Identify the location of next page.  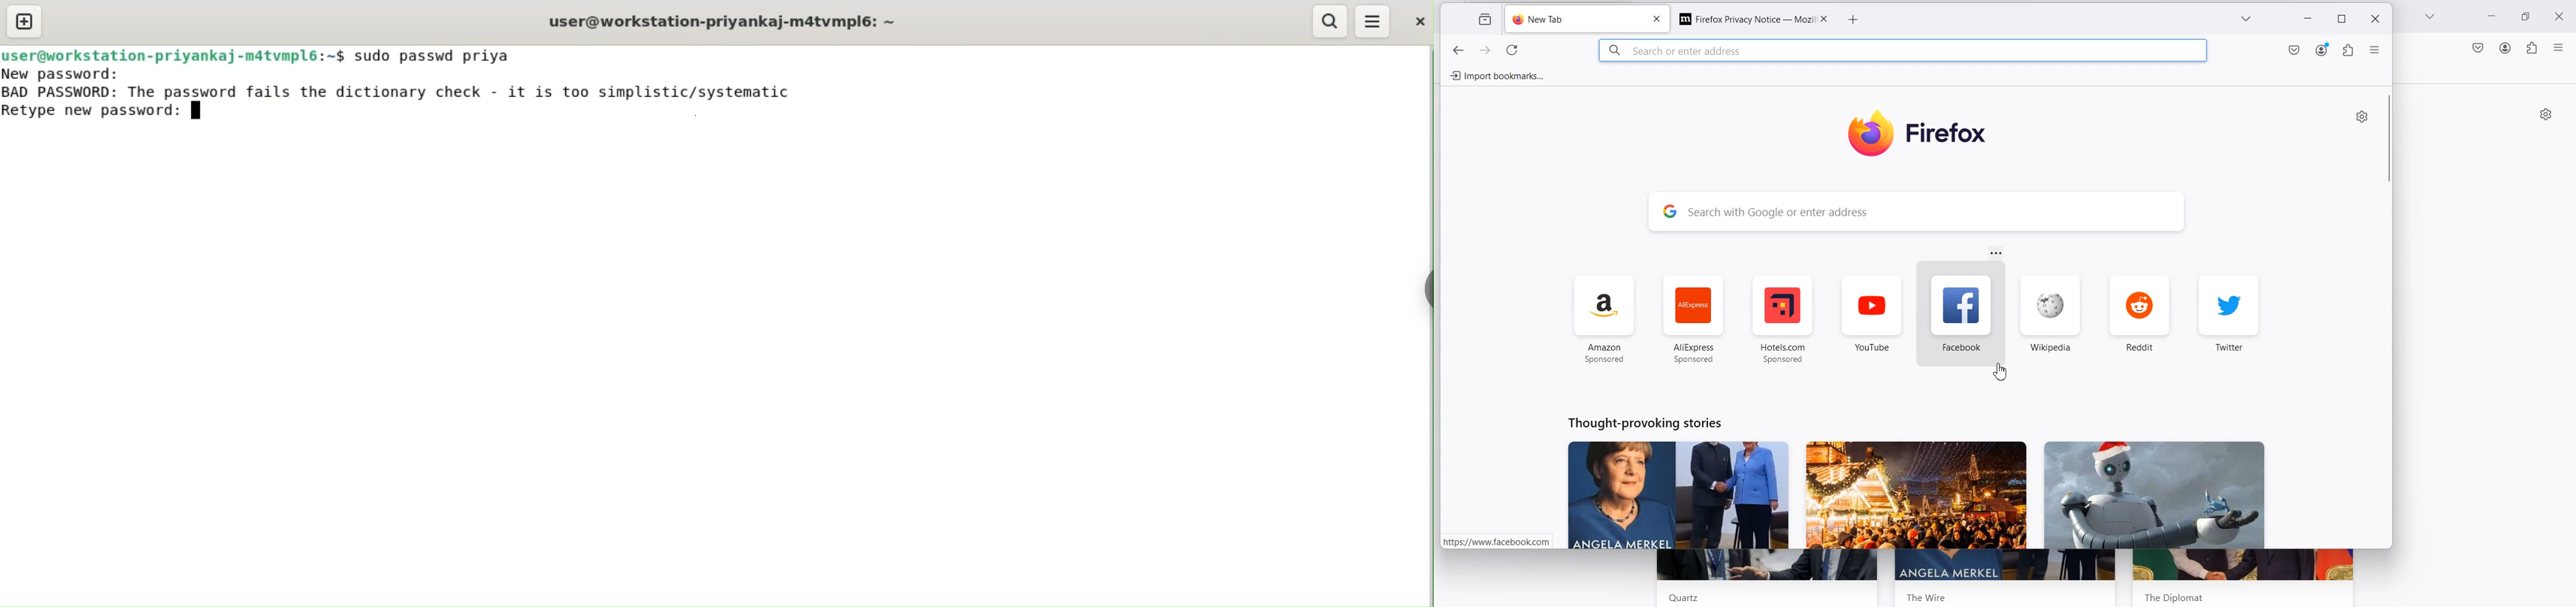
(1486, 52).